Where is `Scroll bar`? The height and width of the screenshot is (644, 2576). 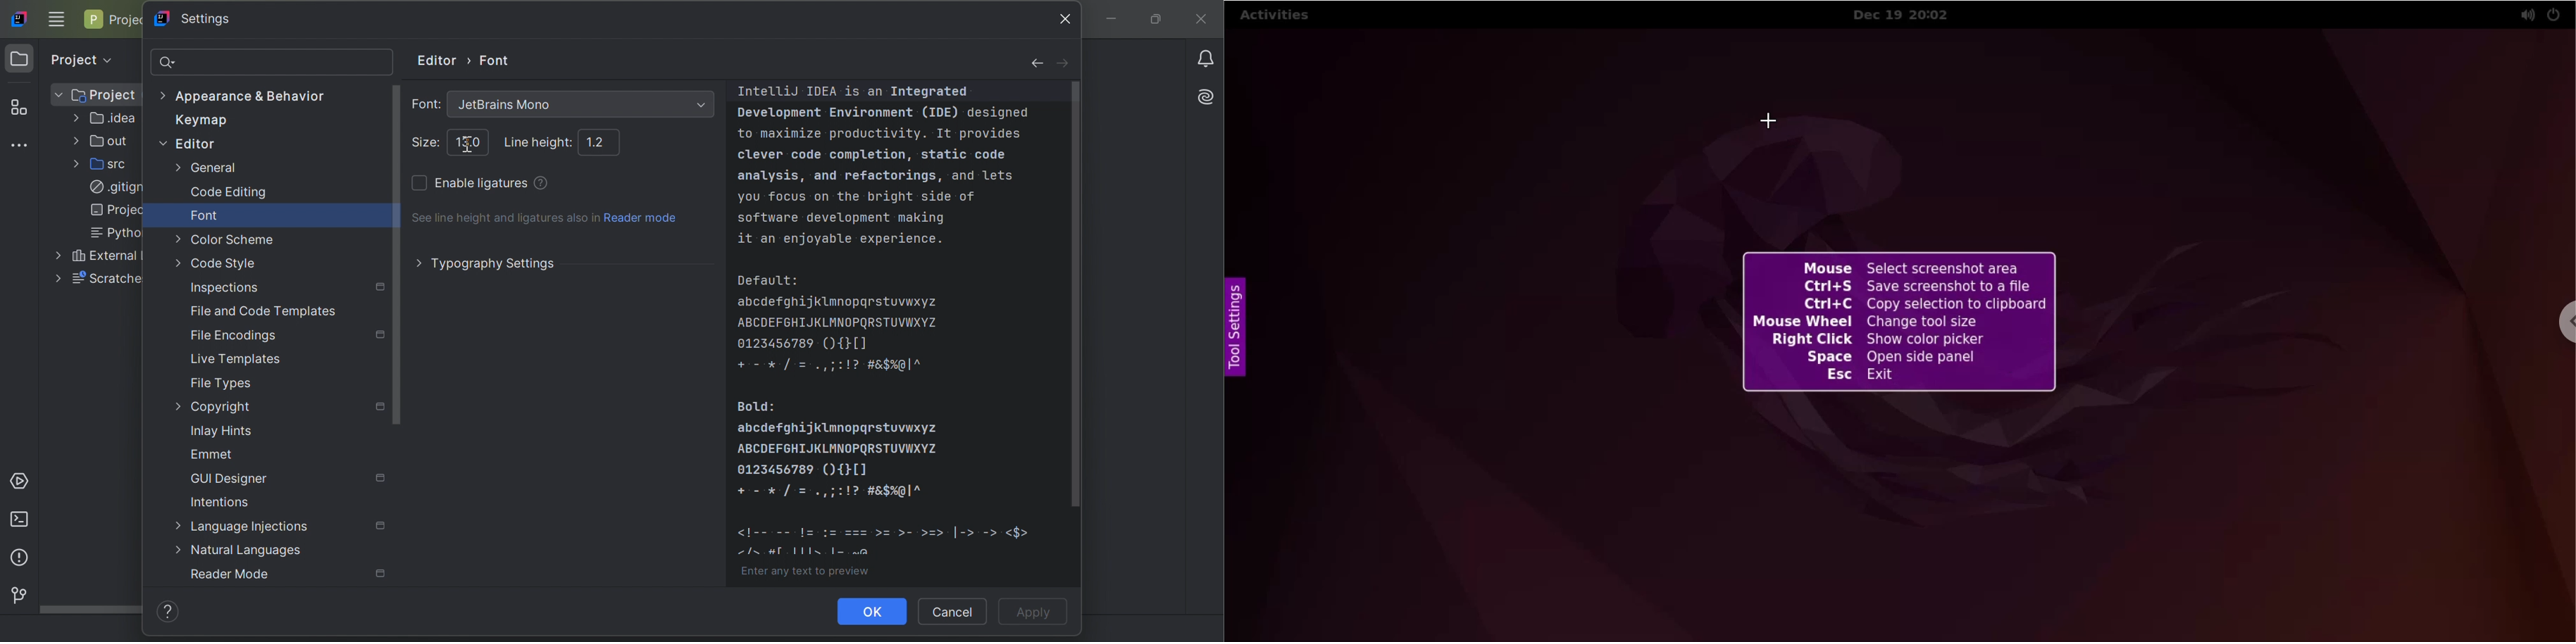
Scroll bar is located at coordinates (397, 254).